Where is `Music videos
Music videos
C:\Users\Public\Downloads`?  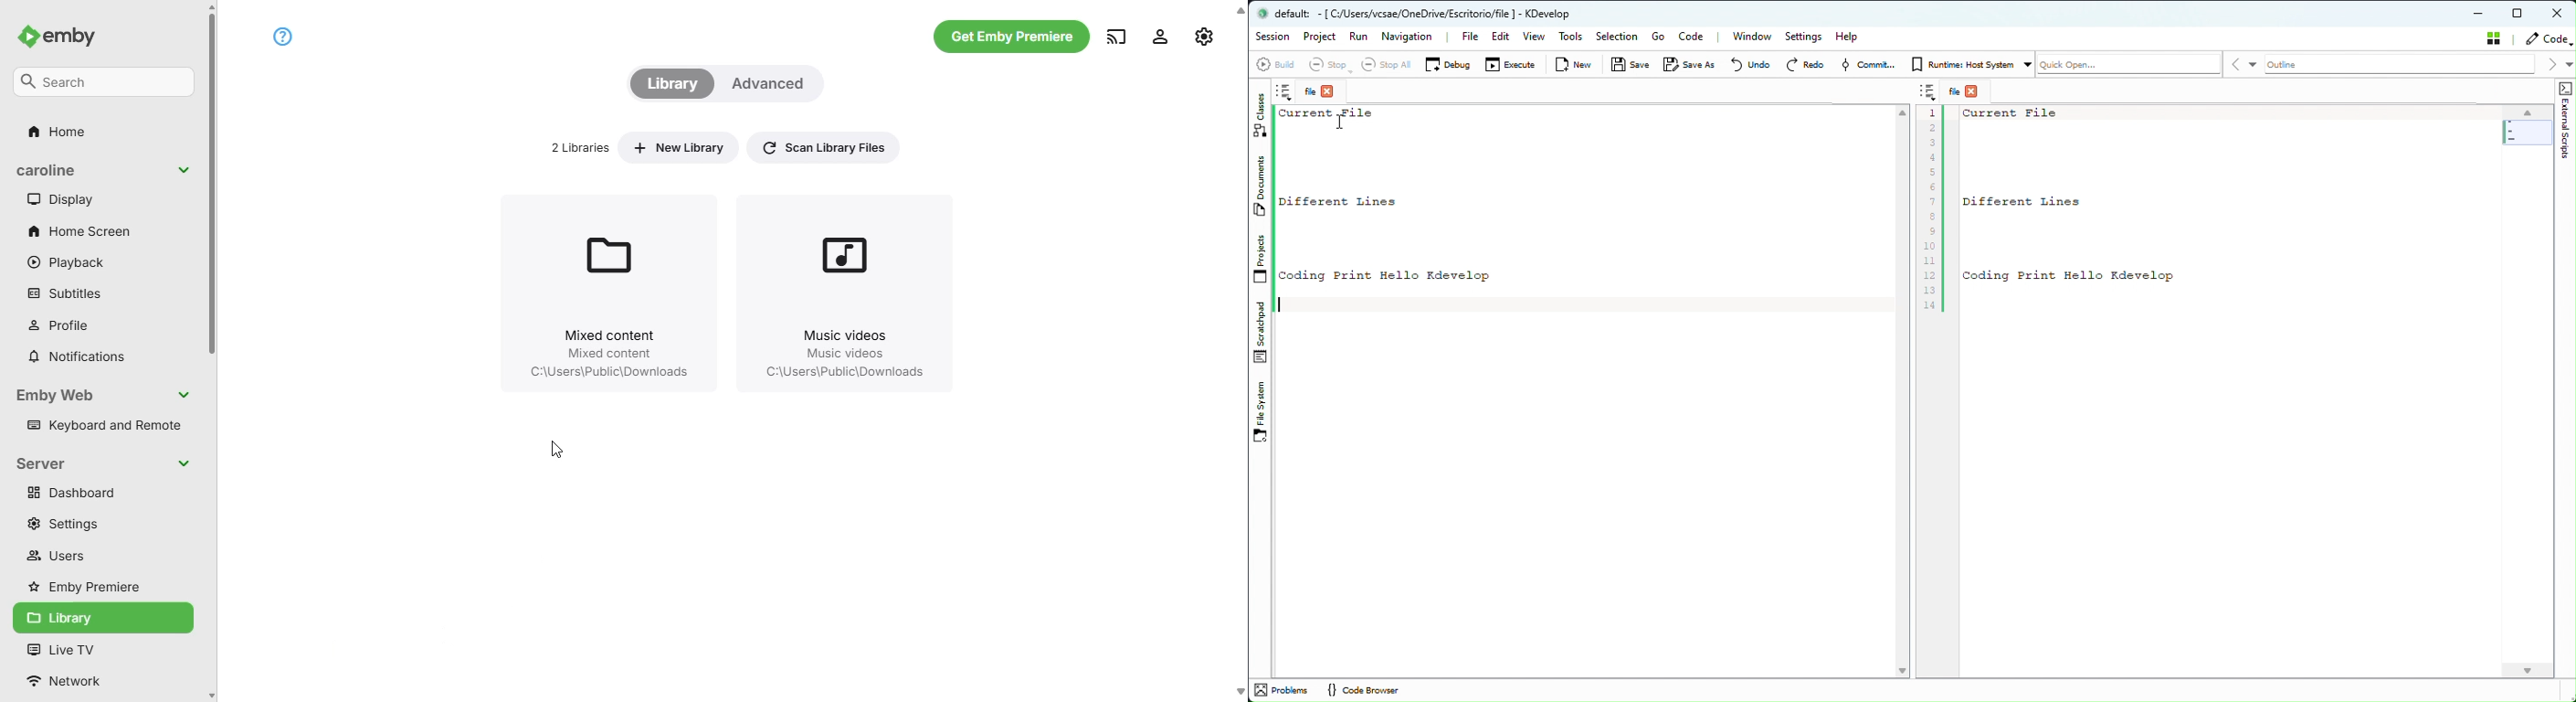 Music videos
Music videos
C:\Users\Public\Downloads is located at coordinates (843, 250).